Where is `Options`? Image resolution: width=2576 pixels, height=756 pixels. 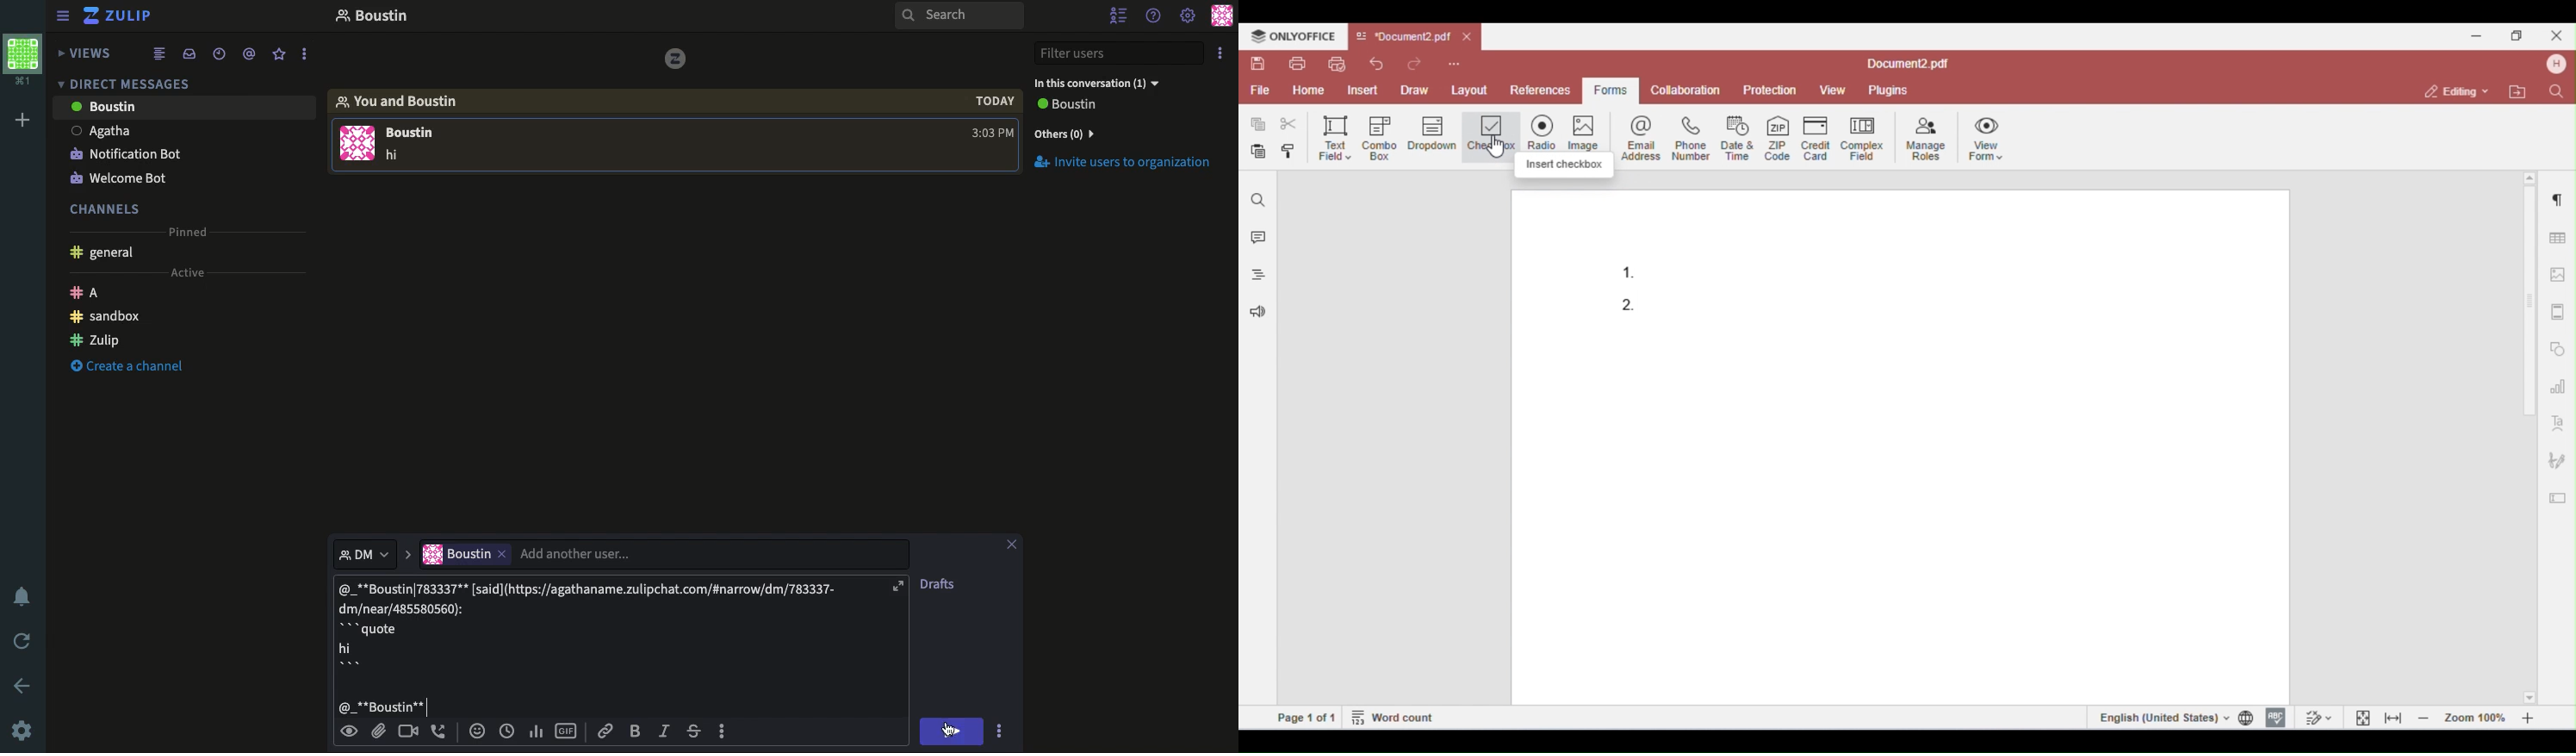 Options is located at coordinates (1221, 55).